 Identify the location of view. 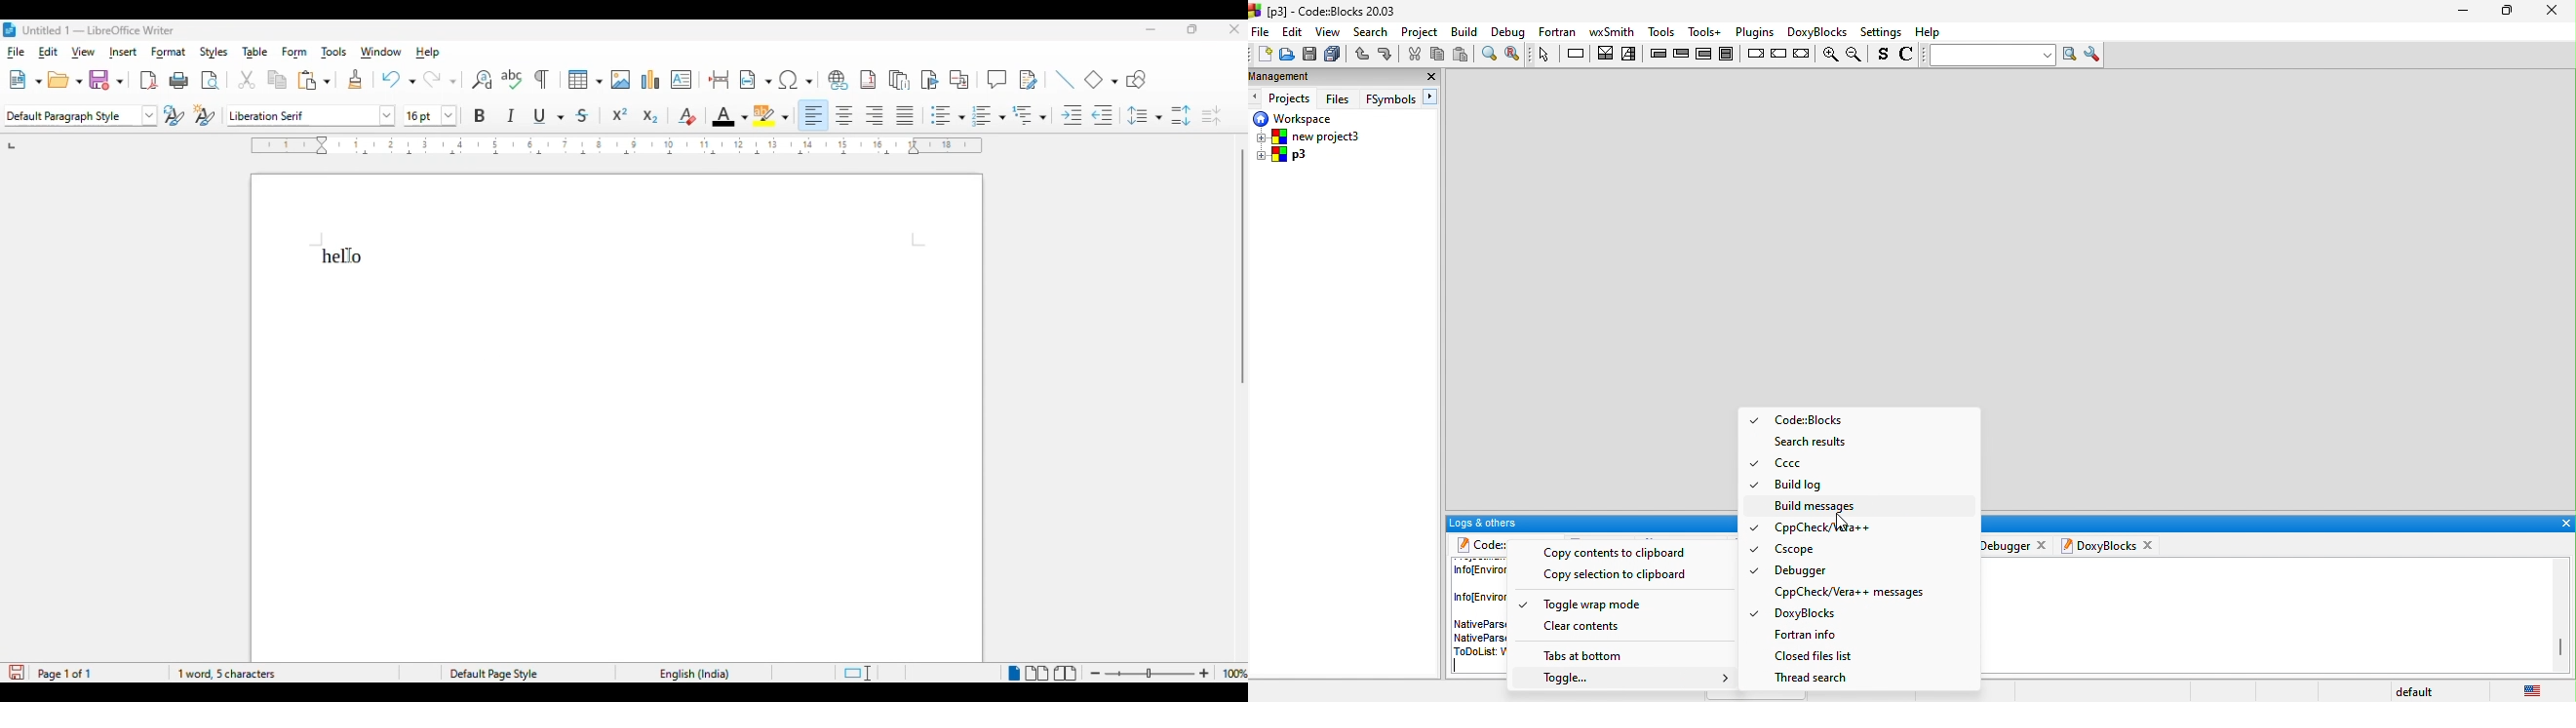
(1329, 32).